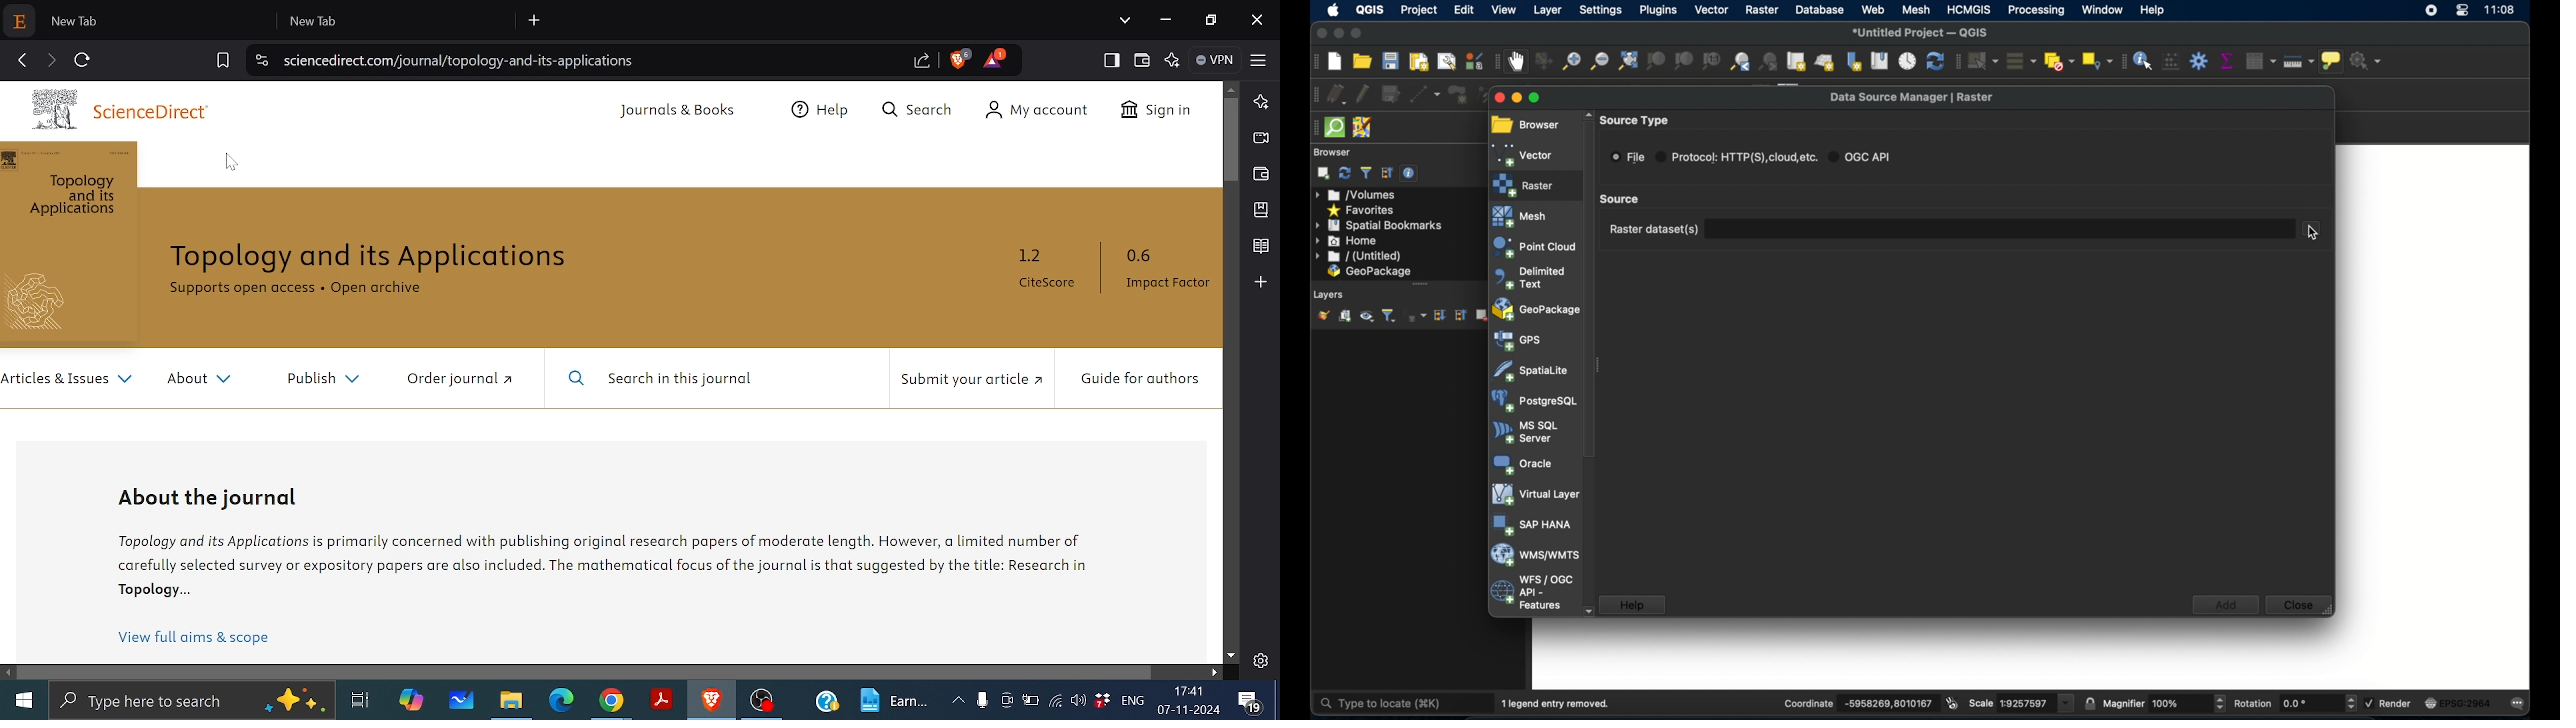 The height and width of the screenshot is (728, 2576). Describe the element at coordinates (1415, 315) in the screenshot. I see `filter layer by expression` at that location.